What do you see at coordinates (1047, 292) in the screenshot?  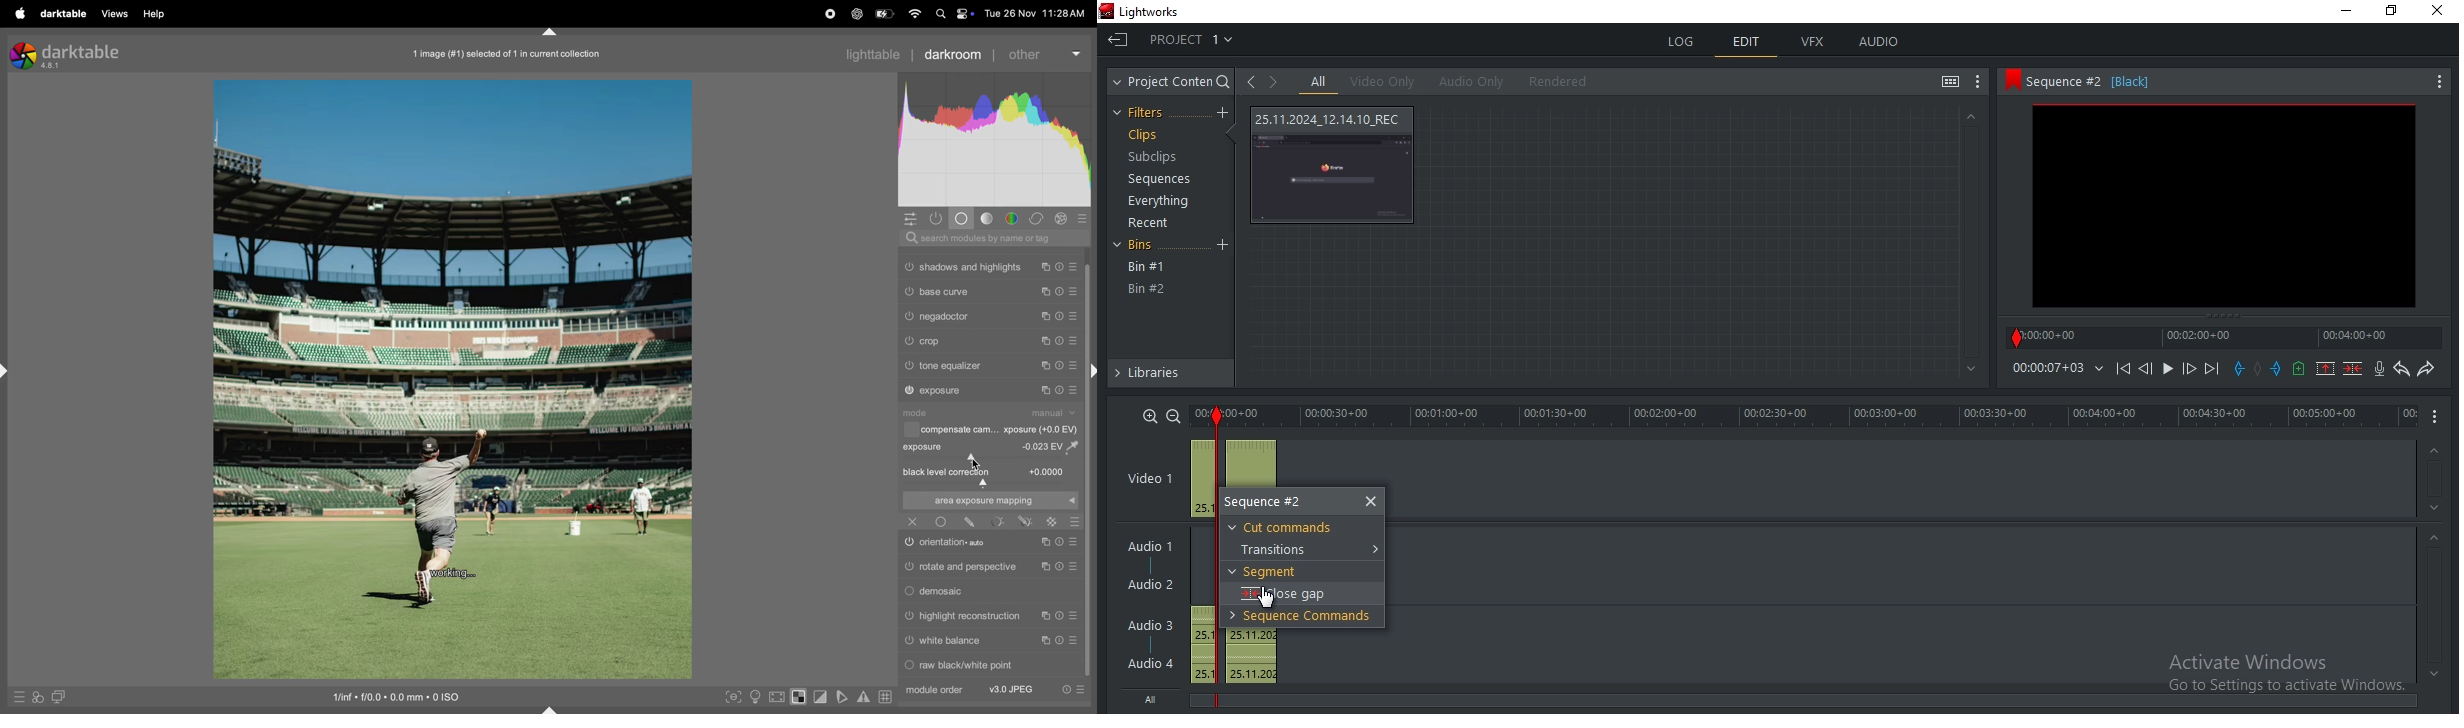 I see `copy` at bounding box center [1047, 292].